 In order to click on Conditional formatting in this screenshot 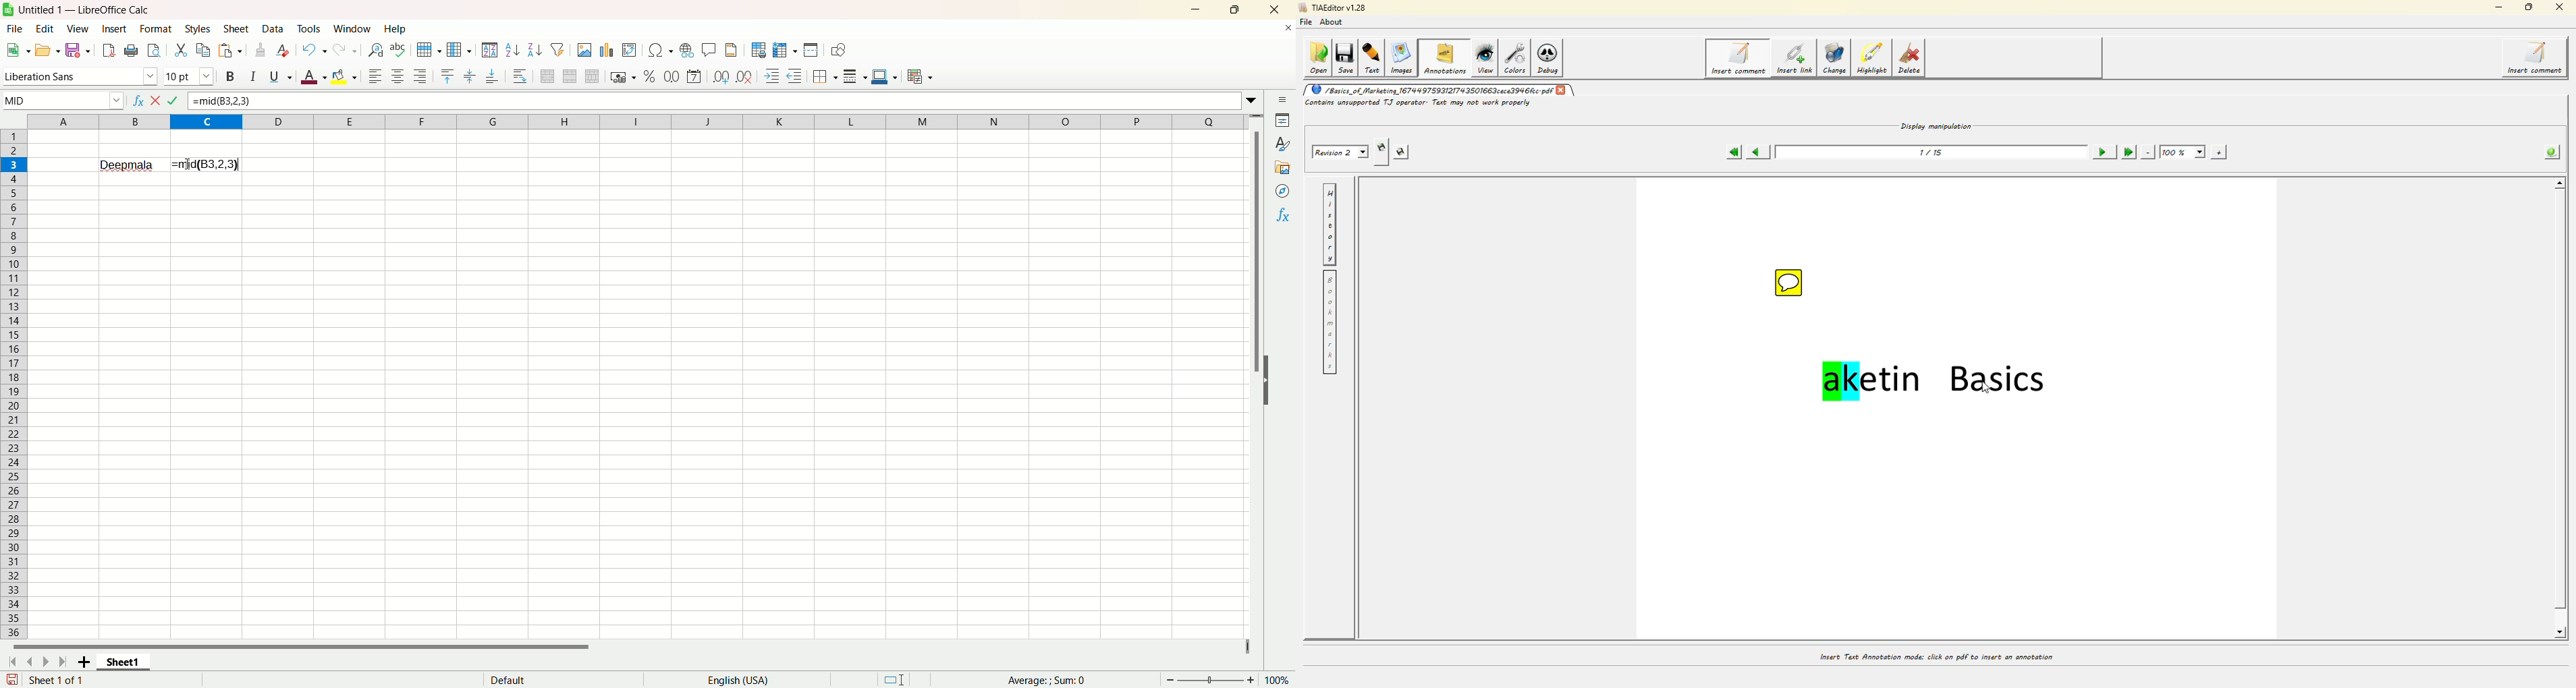, I will do `click(921, 77)`.